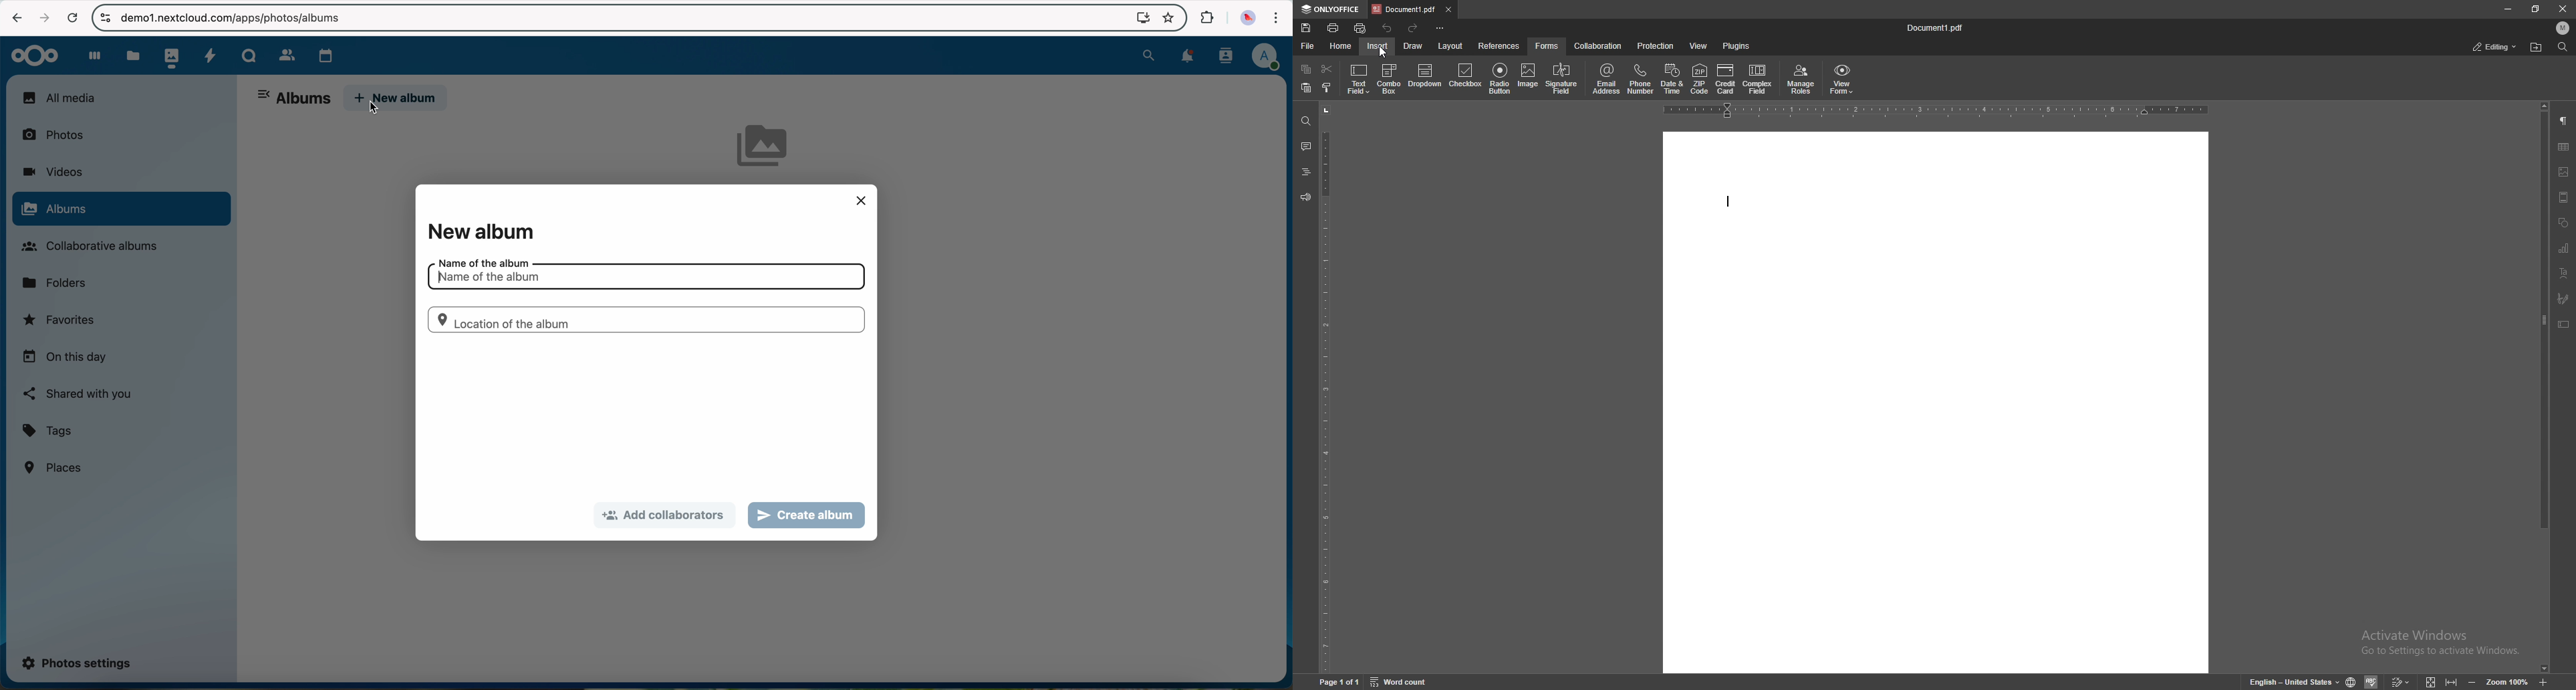 The width and height of the screenshot is (2576, 700). Describe the element at coordinates (239, 18) in the screenshot. I see `url` at that location.